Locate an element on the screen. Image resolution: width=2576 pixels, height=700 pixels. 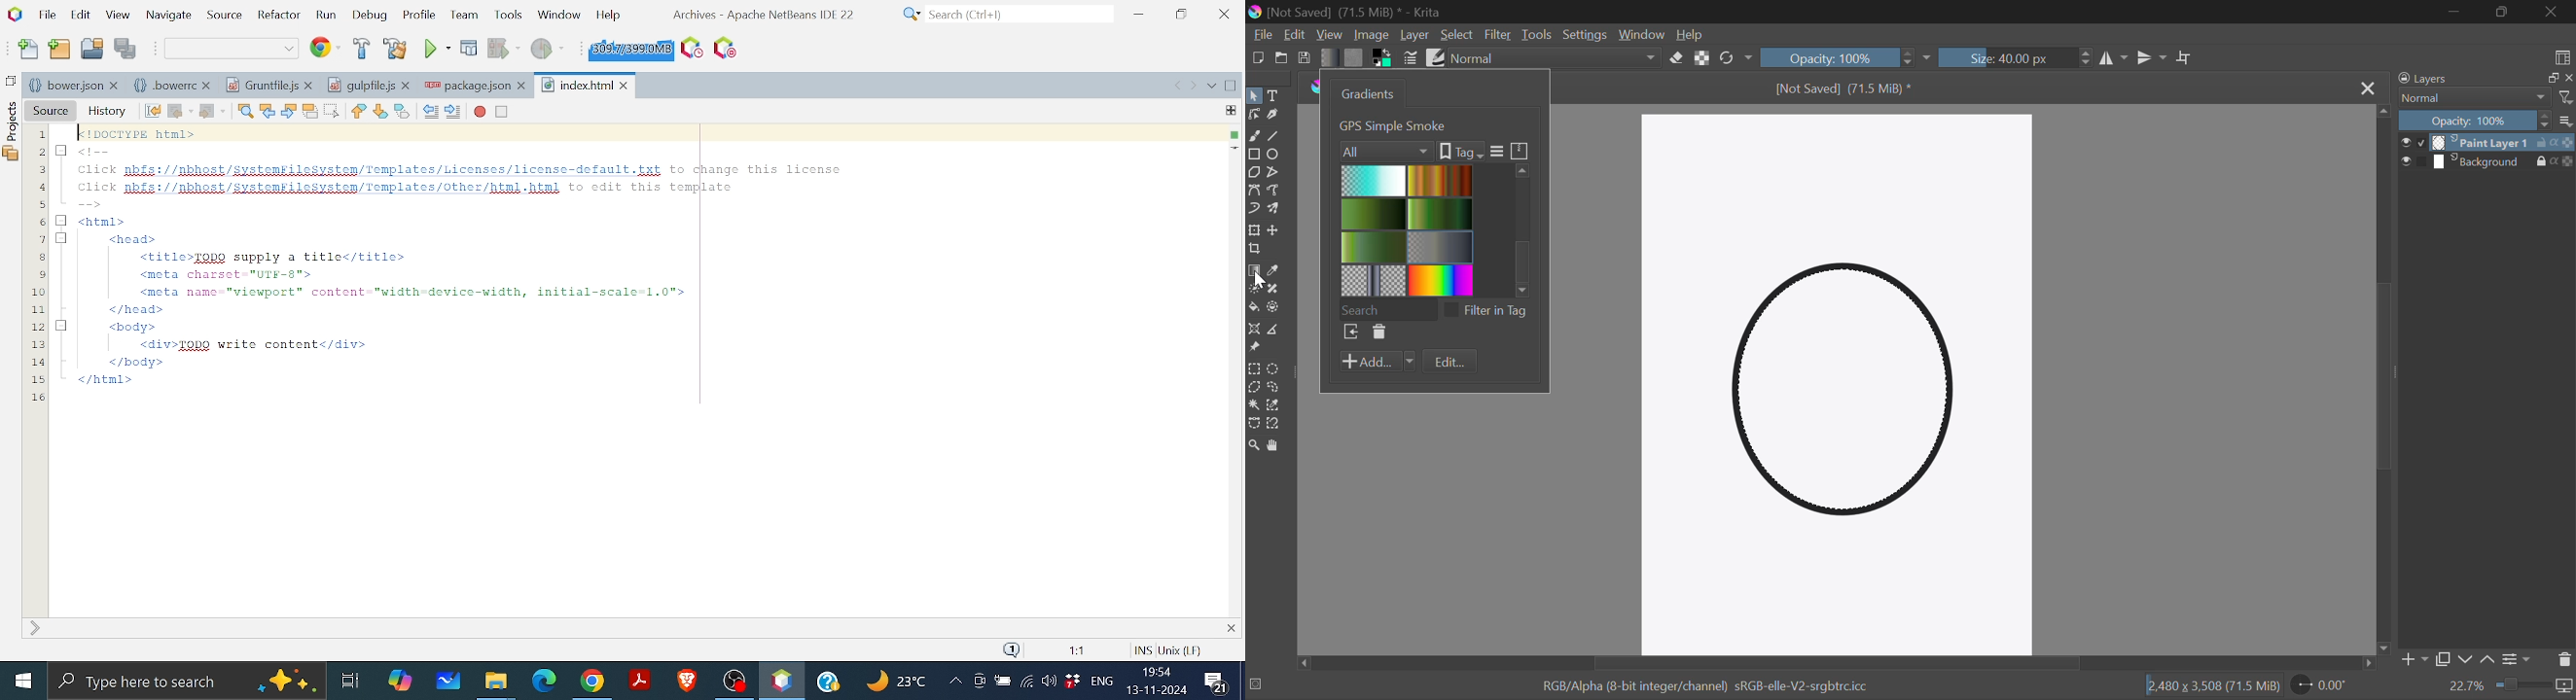
Scroll Bar is located at coordinates (2382, 383).